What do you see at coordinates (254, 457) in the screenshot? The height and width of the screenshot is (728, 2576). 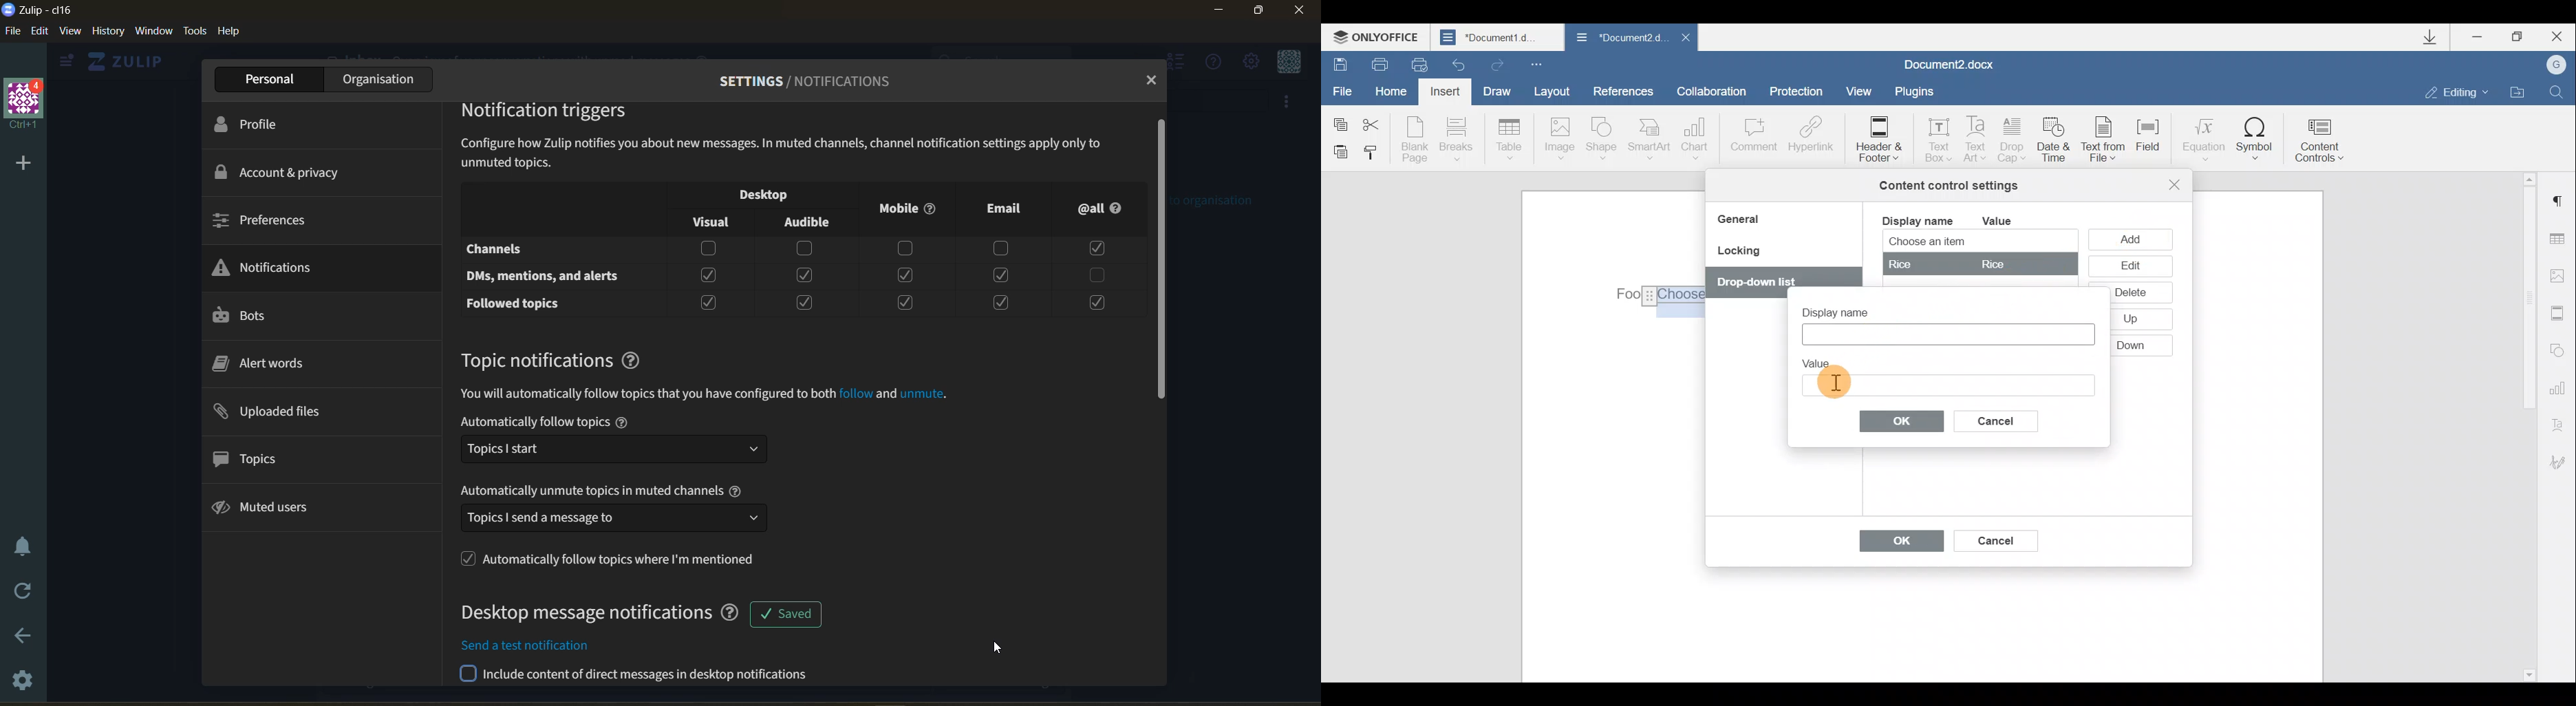 I see `topics` at bounding box center [254, 457].